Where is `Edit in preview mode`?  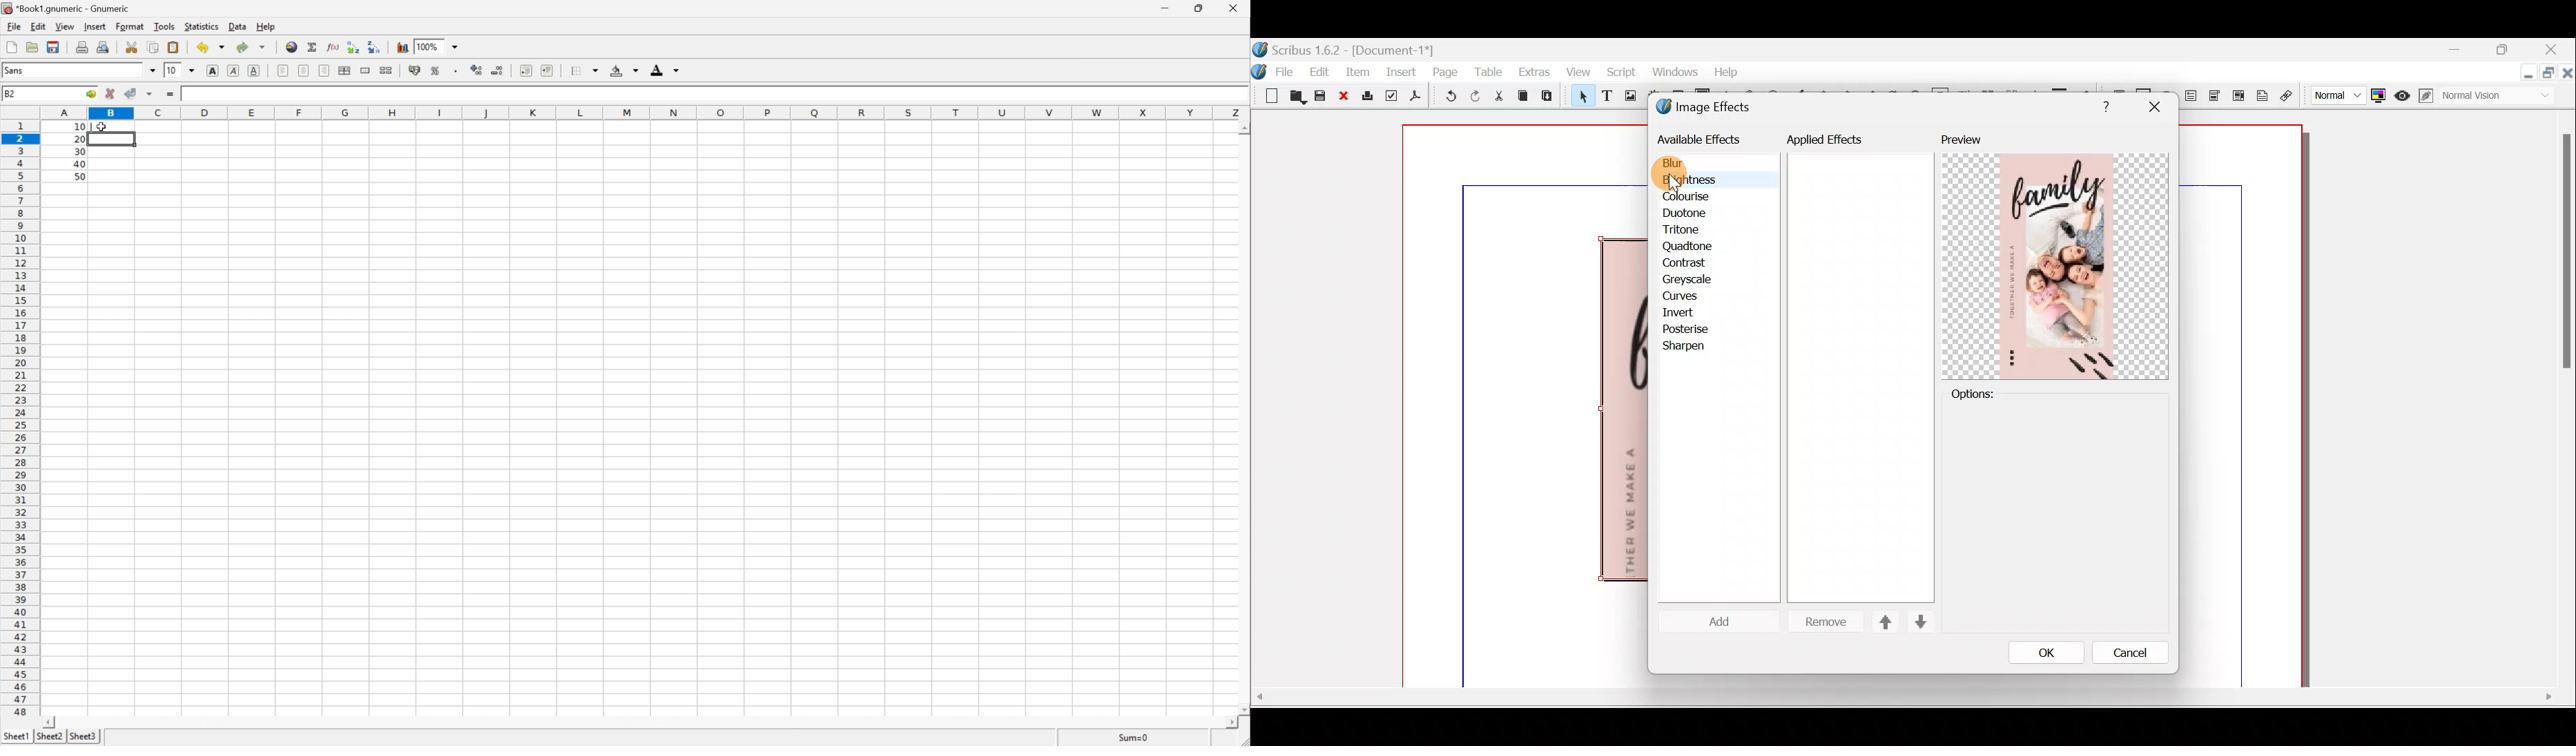 Edit in preview mode is located at coordinates (2428, 96).